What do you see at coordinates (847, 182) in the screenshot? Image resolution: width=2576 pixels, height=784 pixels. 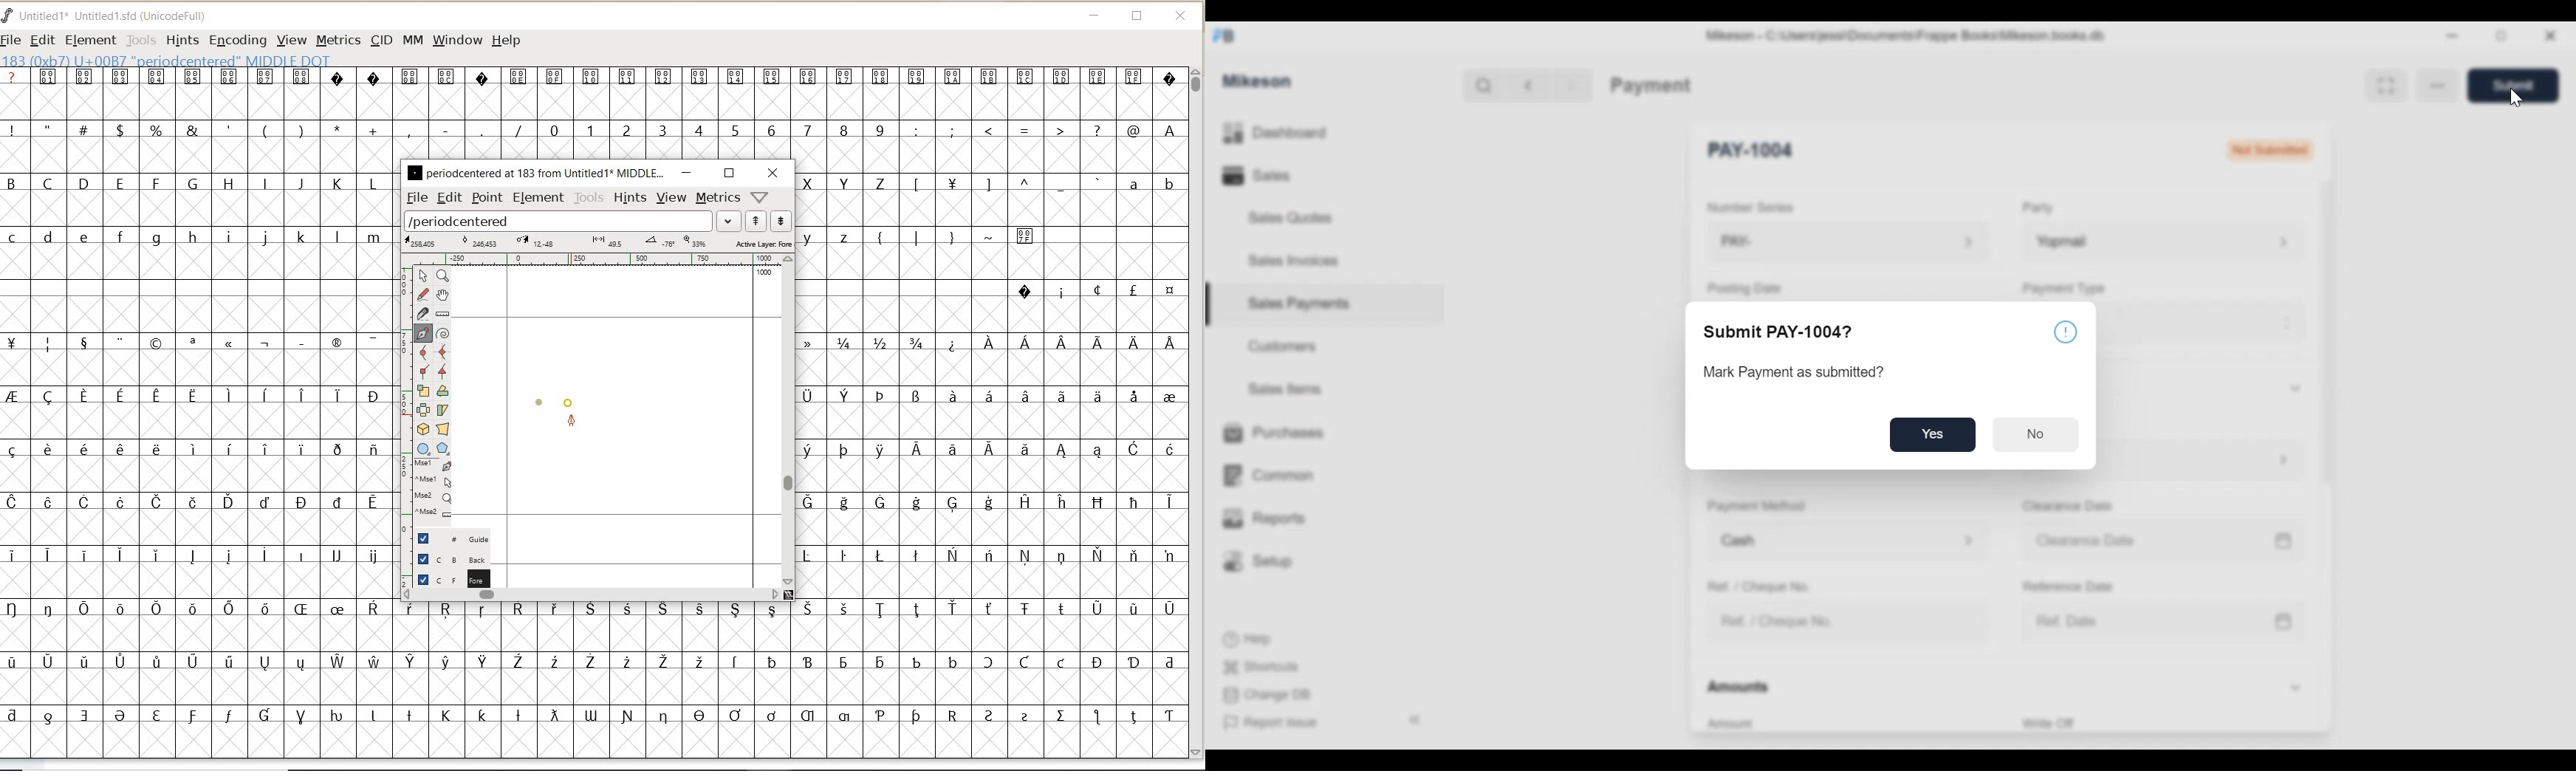 I see `uppercase letters` at bounding box center [847, 182].